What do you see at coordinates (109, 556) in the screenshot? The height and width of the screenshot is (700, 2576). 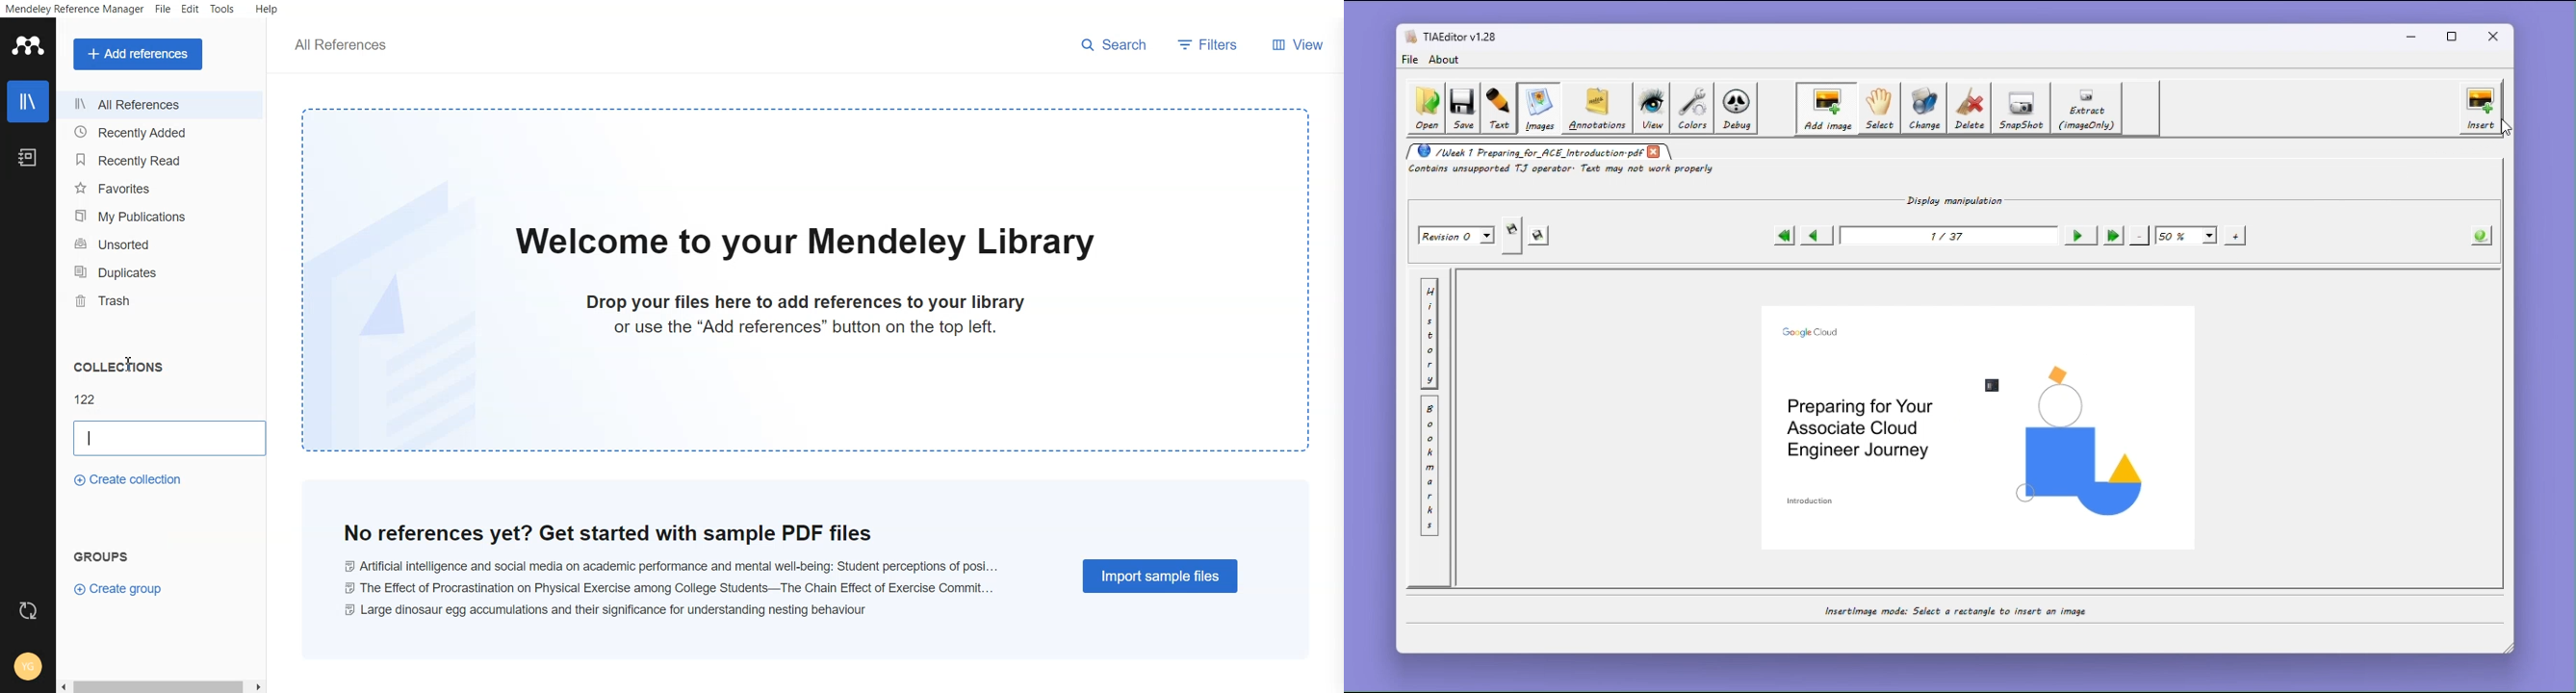 I see `Groups` at bounding box center [109, 556].